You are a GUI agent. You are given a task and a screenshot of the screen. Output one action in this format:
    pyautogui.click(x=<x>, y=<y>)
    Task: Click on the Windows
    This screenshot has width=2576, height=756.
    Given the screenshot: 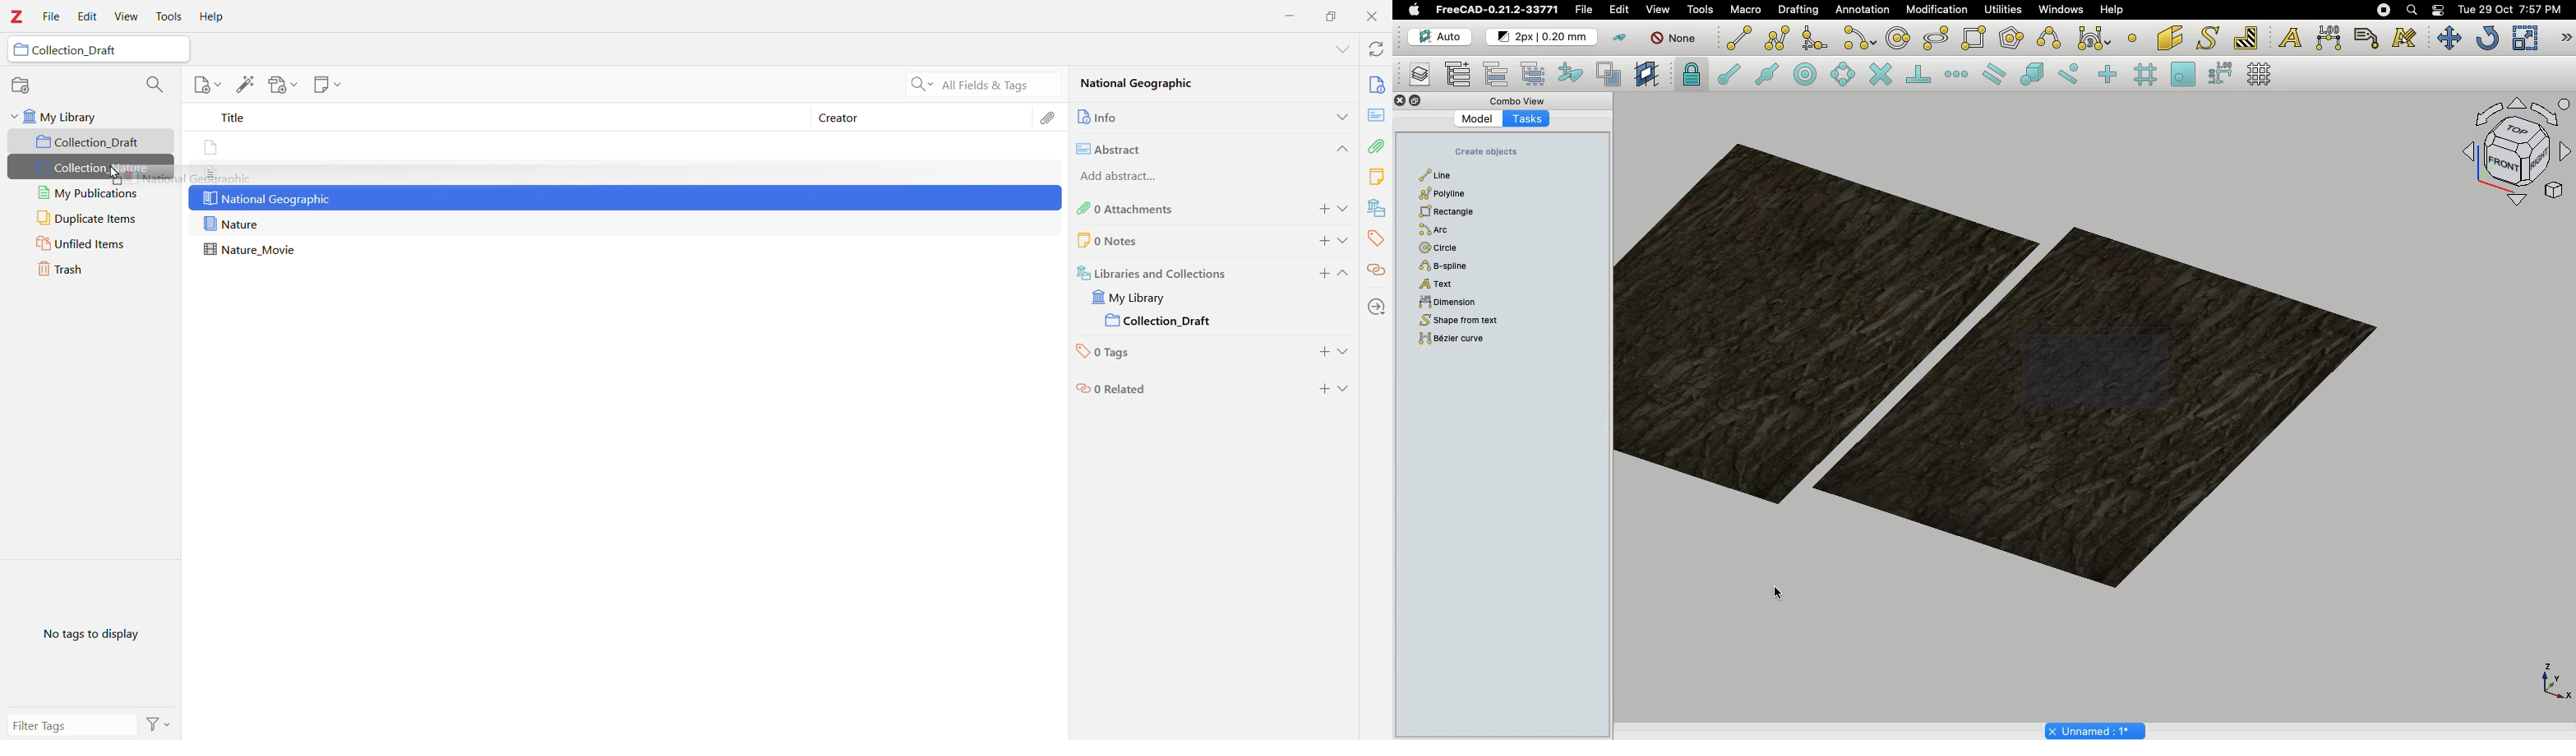 What is the action you would take?
    pyautogui.click(x=2065, y=12)
    